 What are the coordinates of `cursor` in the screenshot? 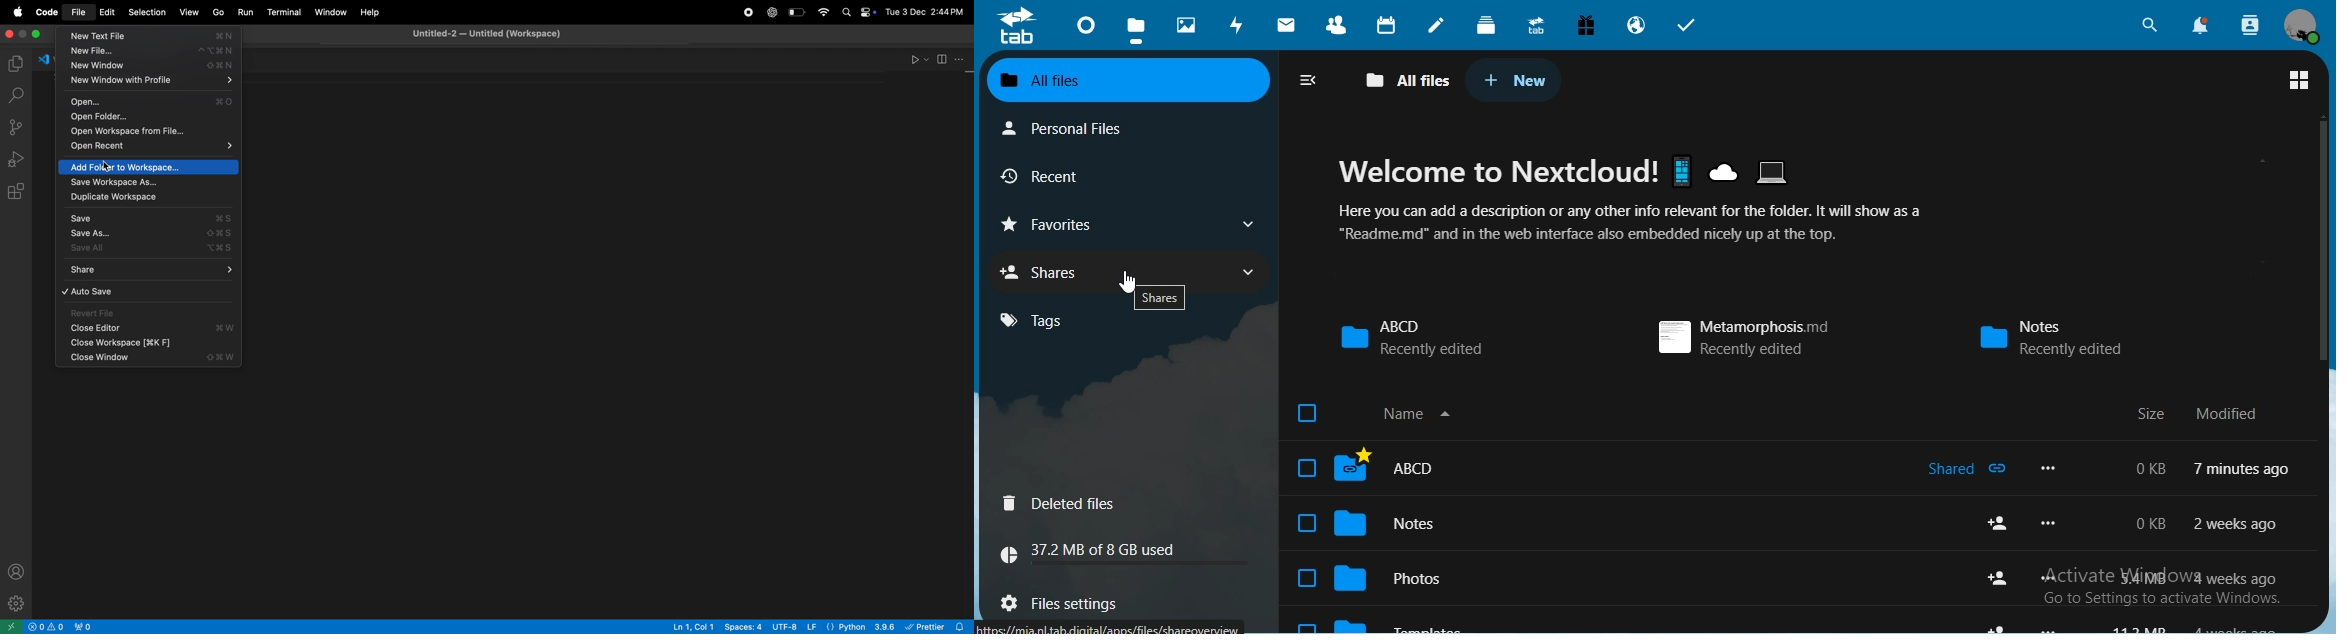 It's located at (105, 165).